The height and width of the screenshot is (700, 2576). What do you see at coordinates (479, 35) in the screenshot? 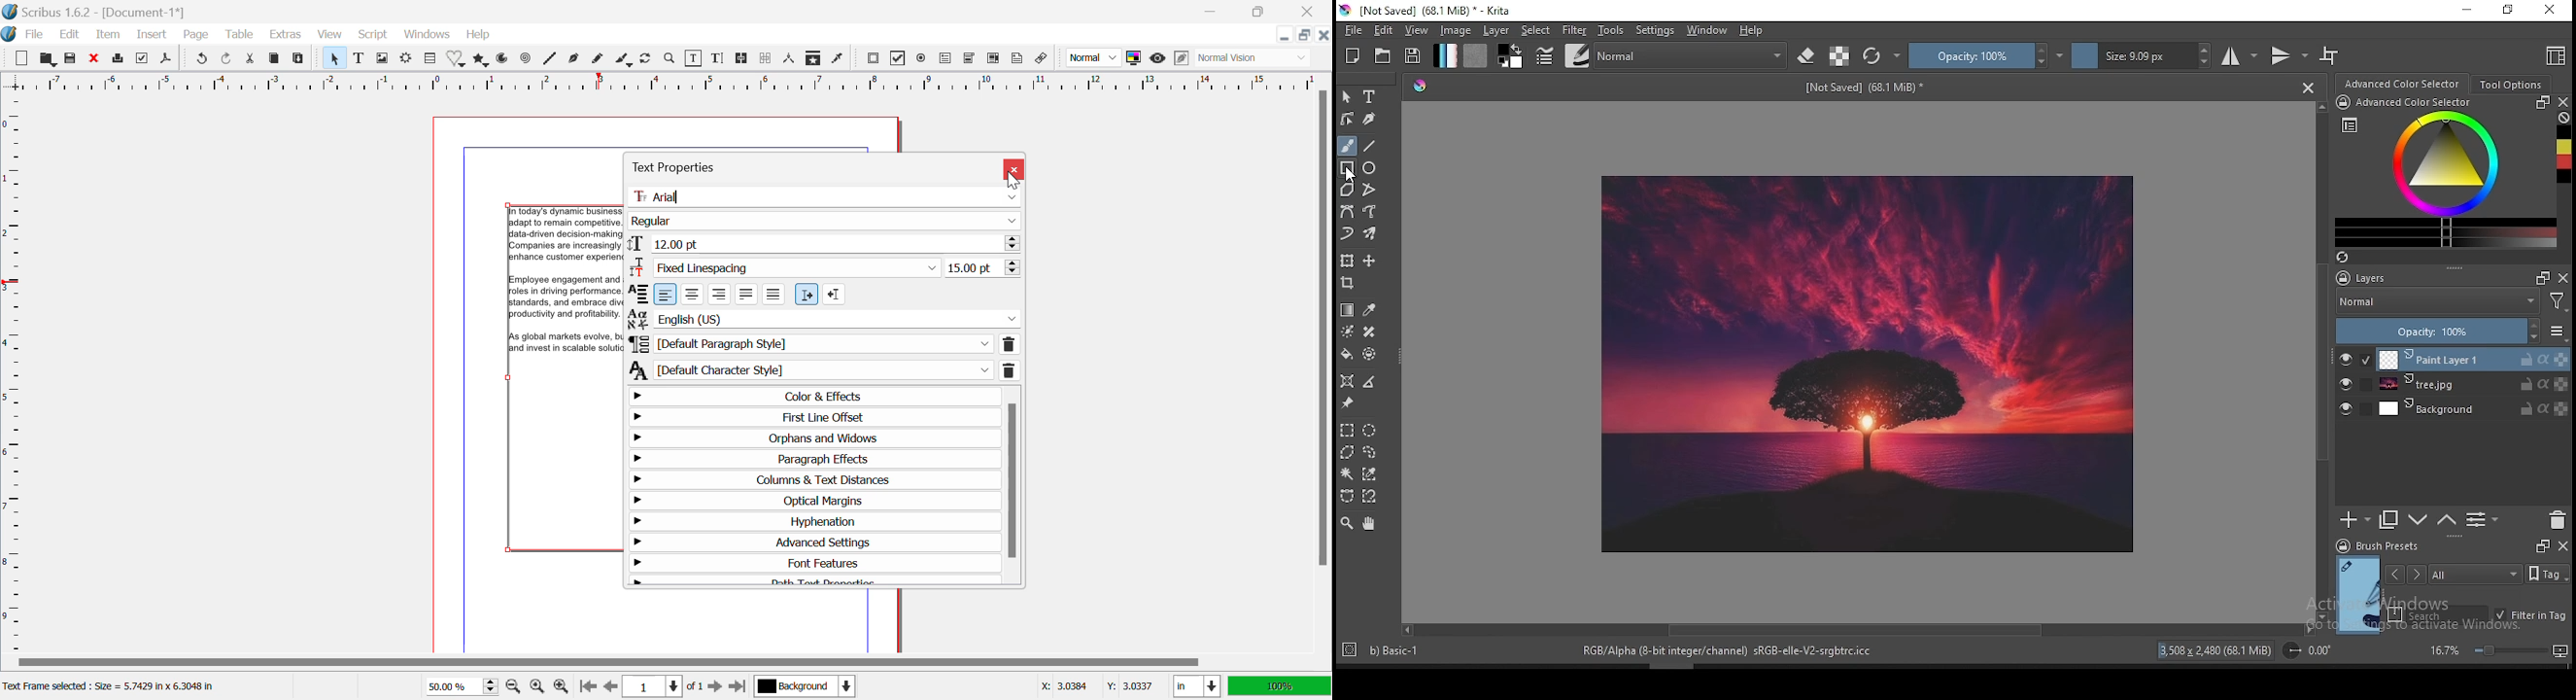
I see `Help` at bounding box center [479, 35].